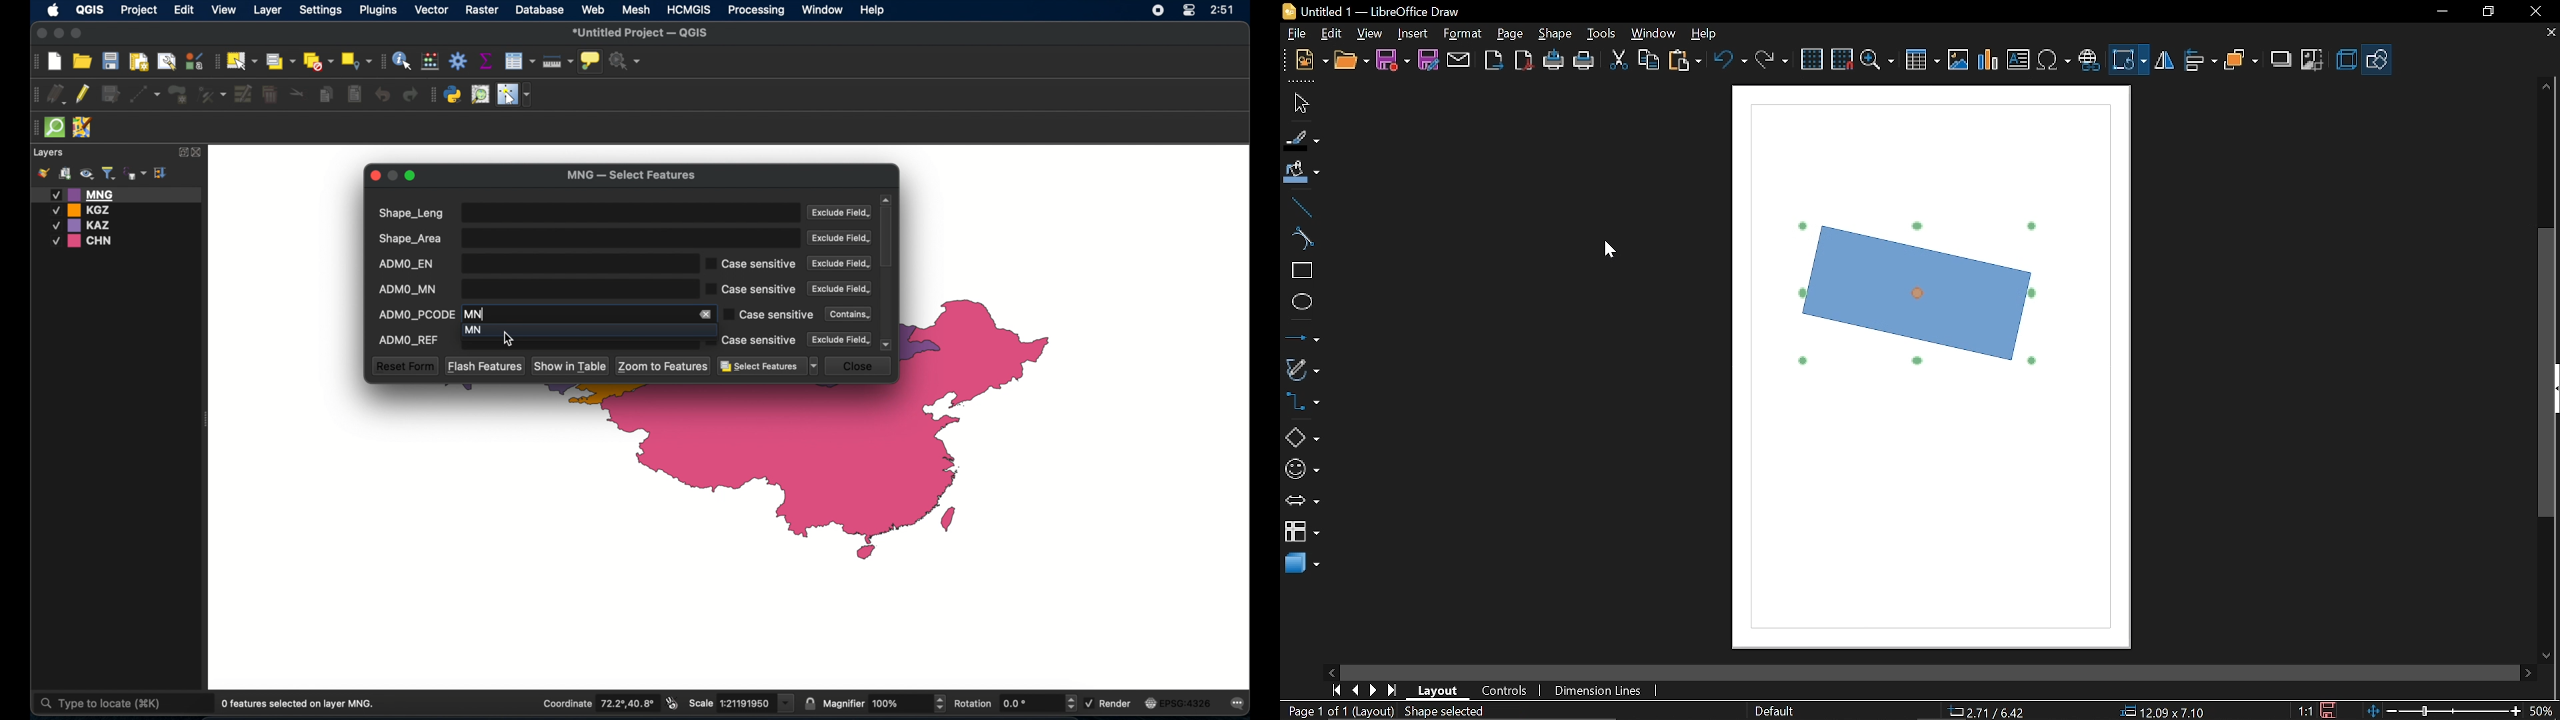 Image resolution: width=2576 pixels, height=728 pixels. What do you see at coordinates (1525, 61) in the screenshot?
I see `Export as pdf` at bounding box center [1525, 61].